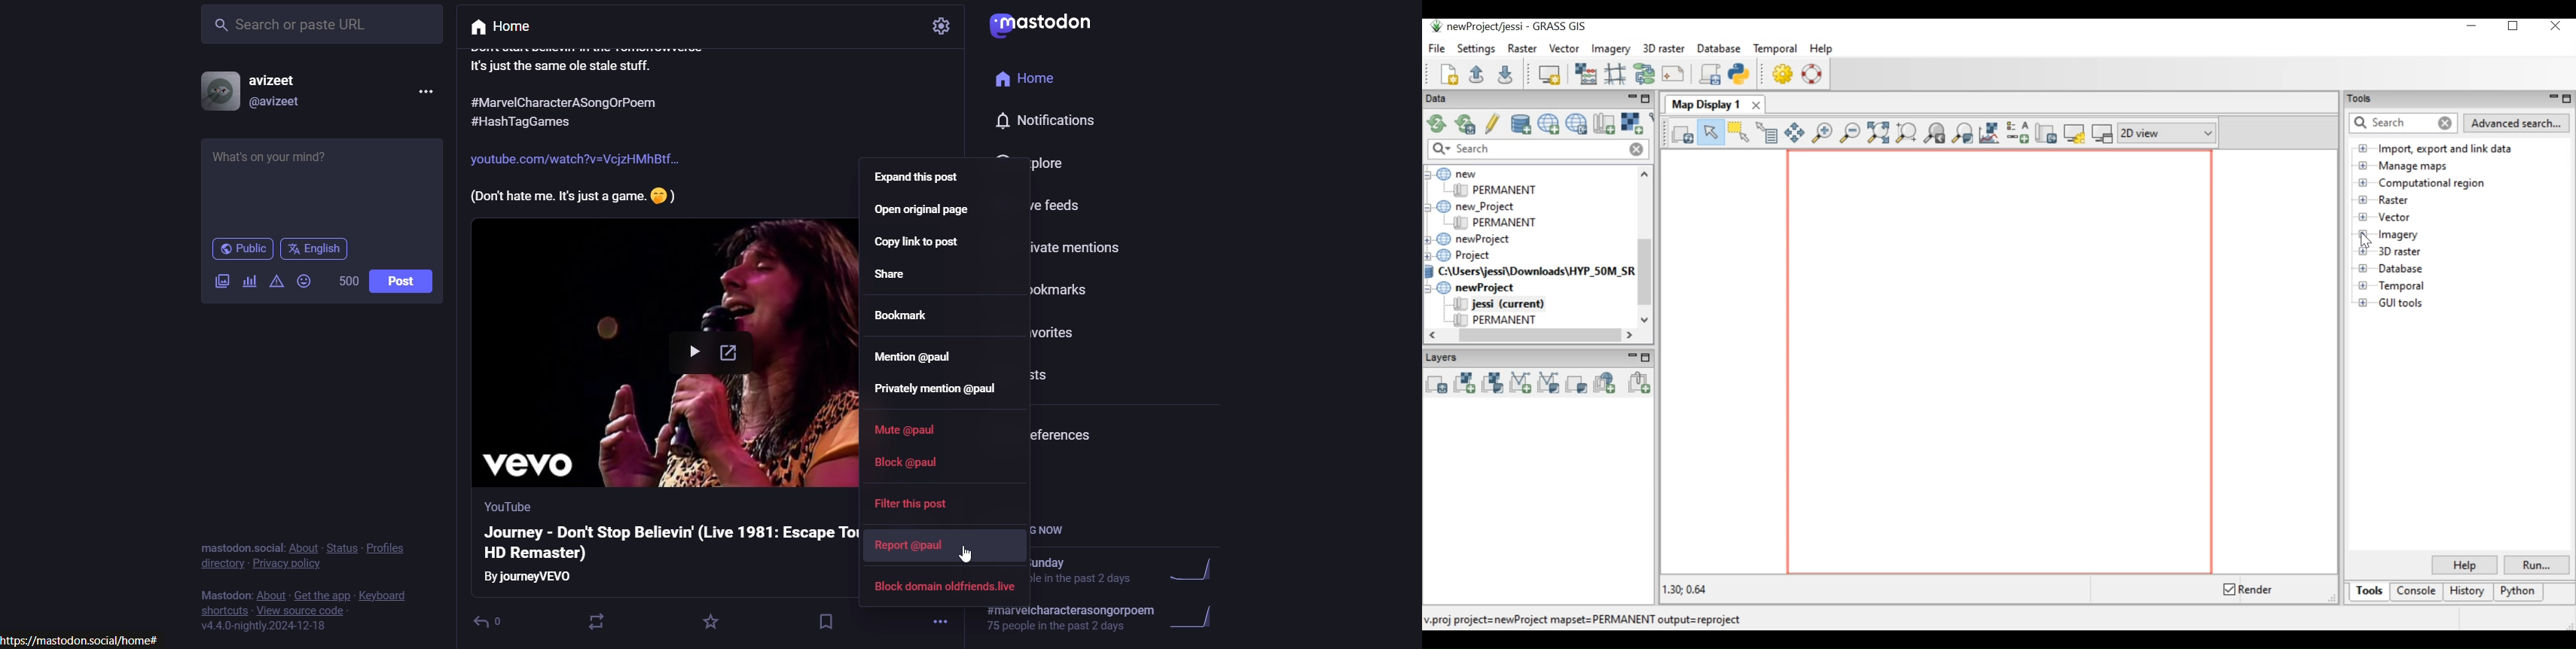 The height and width of the screenshot is (672, 2576). What do you see at coordinates (595, 59) in the screenshot?
I see `post text` at bounding box center [595, 59].